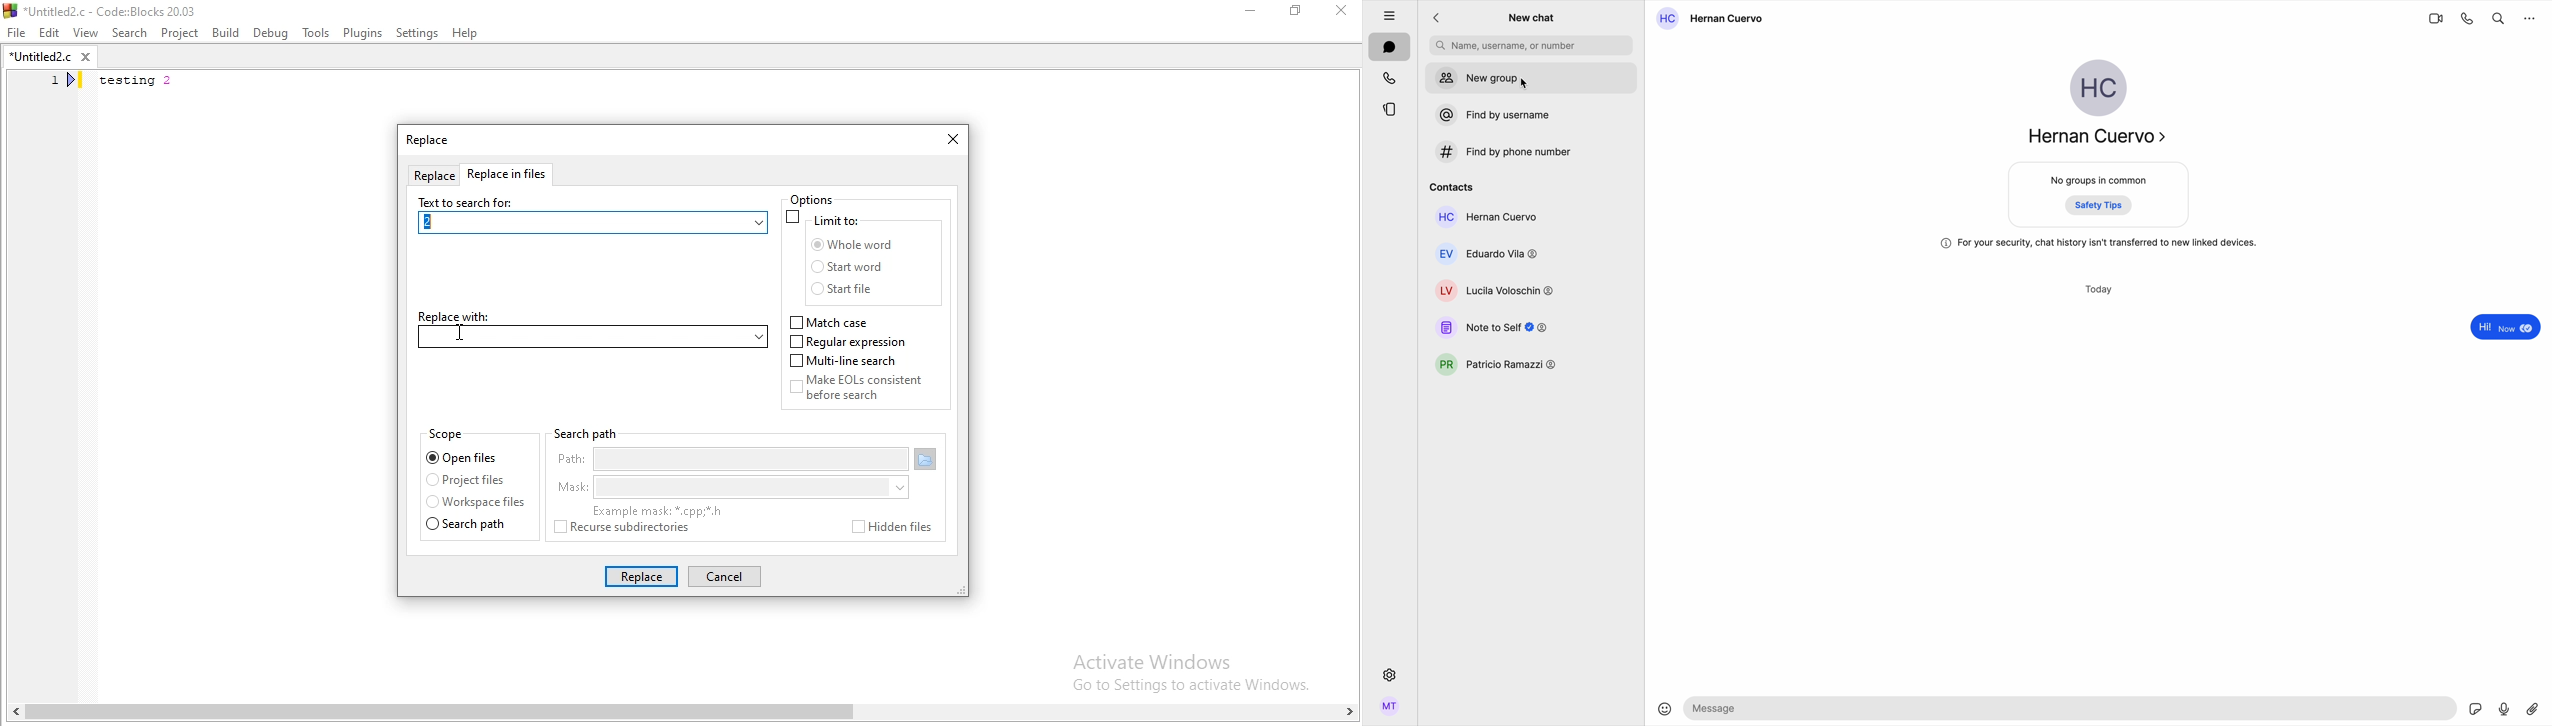 The image size is (2576, 728). I want to click on replace with, so click(588, 330).